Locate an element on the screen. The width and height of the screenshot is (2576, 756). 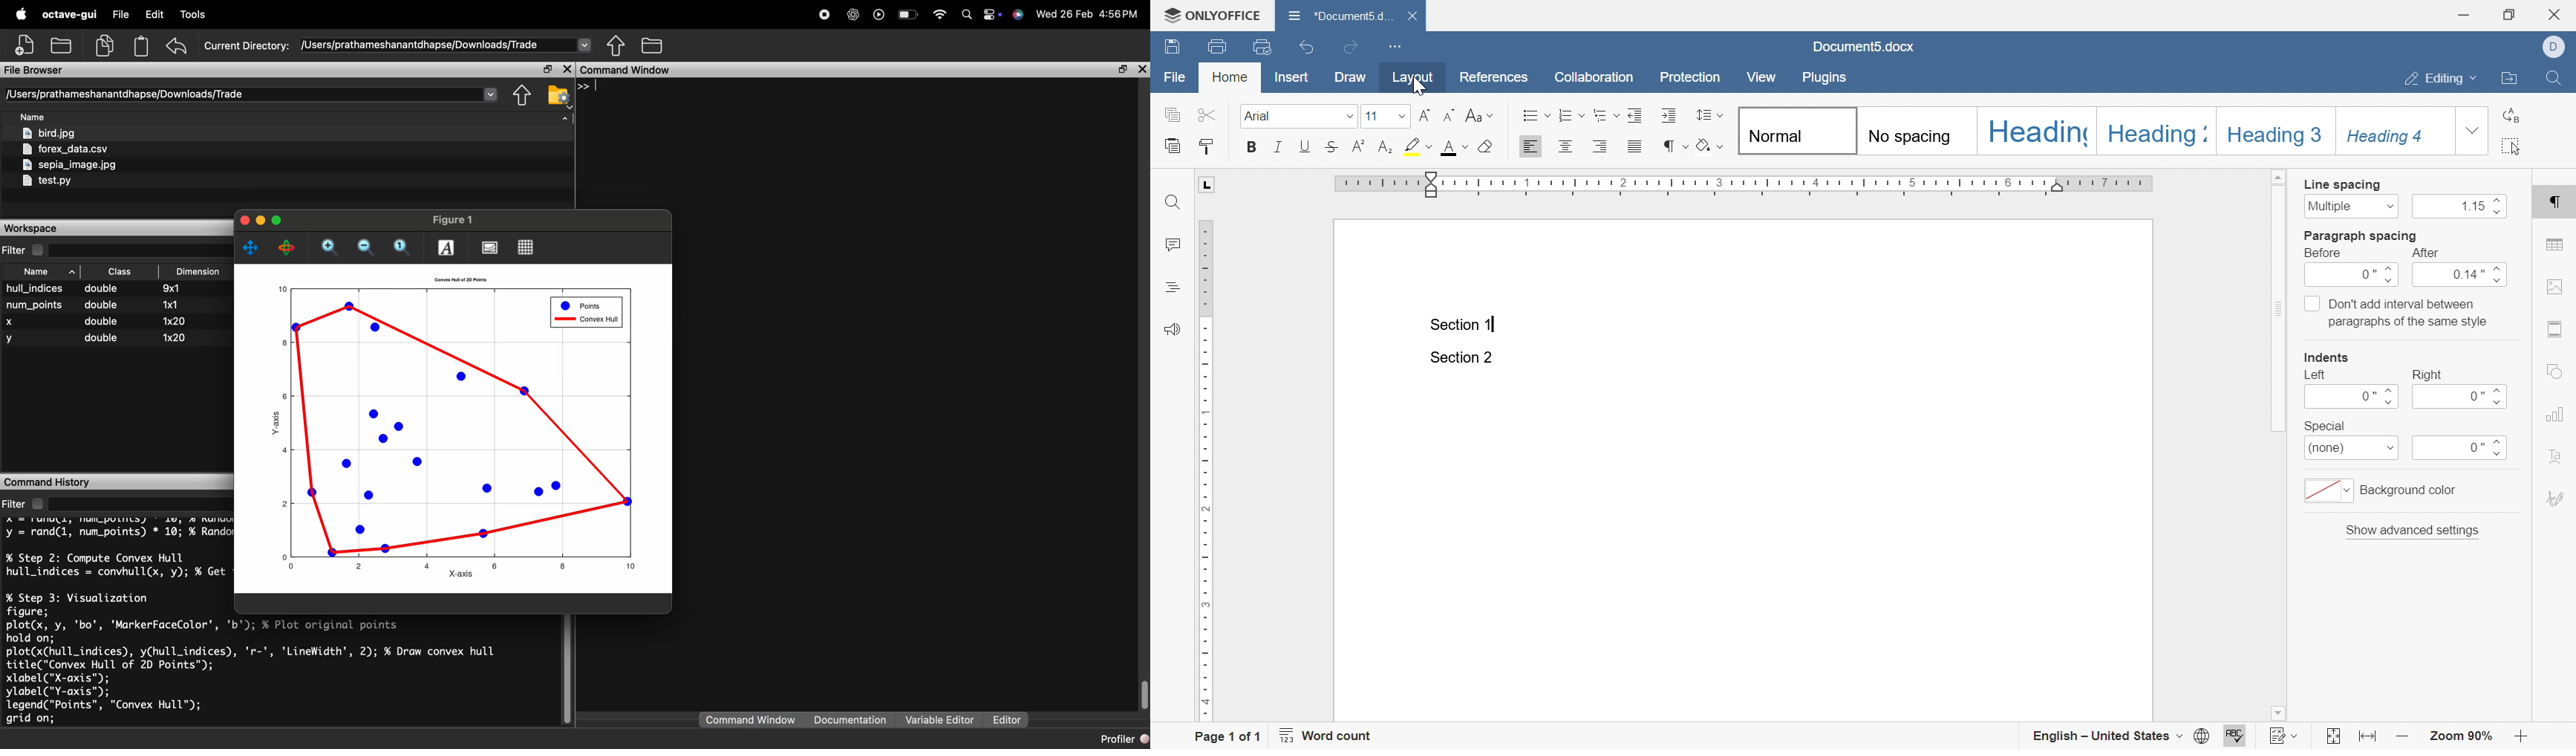
spell checking is located at coordinates (2237, 735).